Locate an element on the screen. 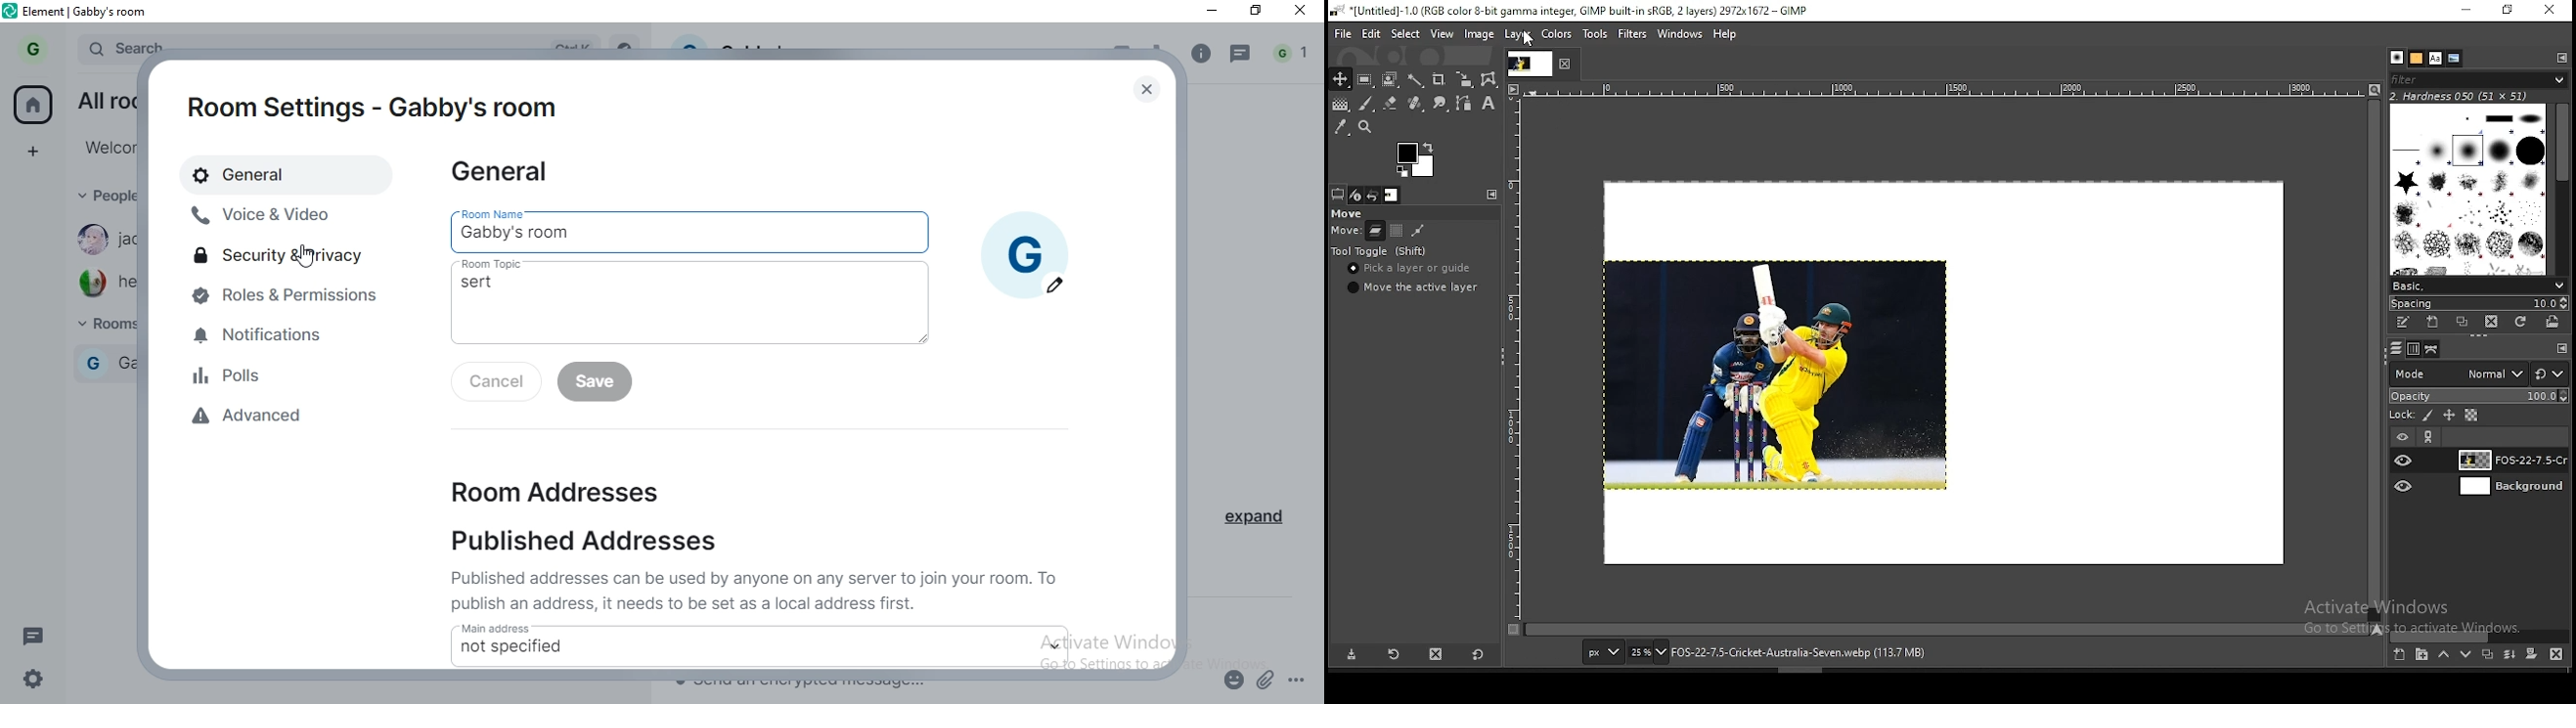  tool is located at coordinates (2430, 437).